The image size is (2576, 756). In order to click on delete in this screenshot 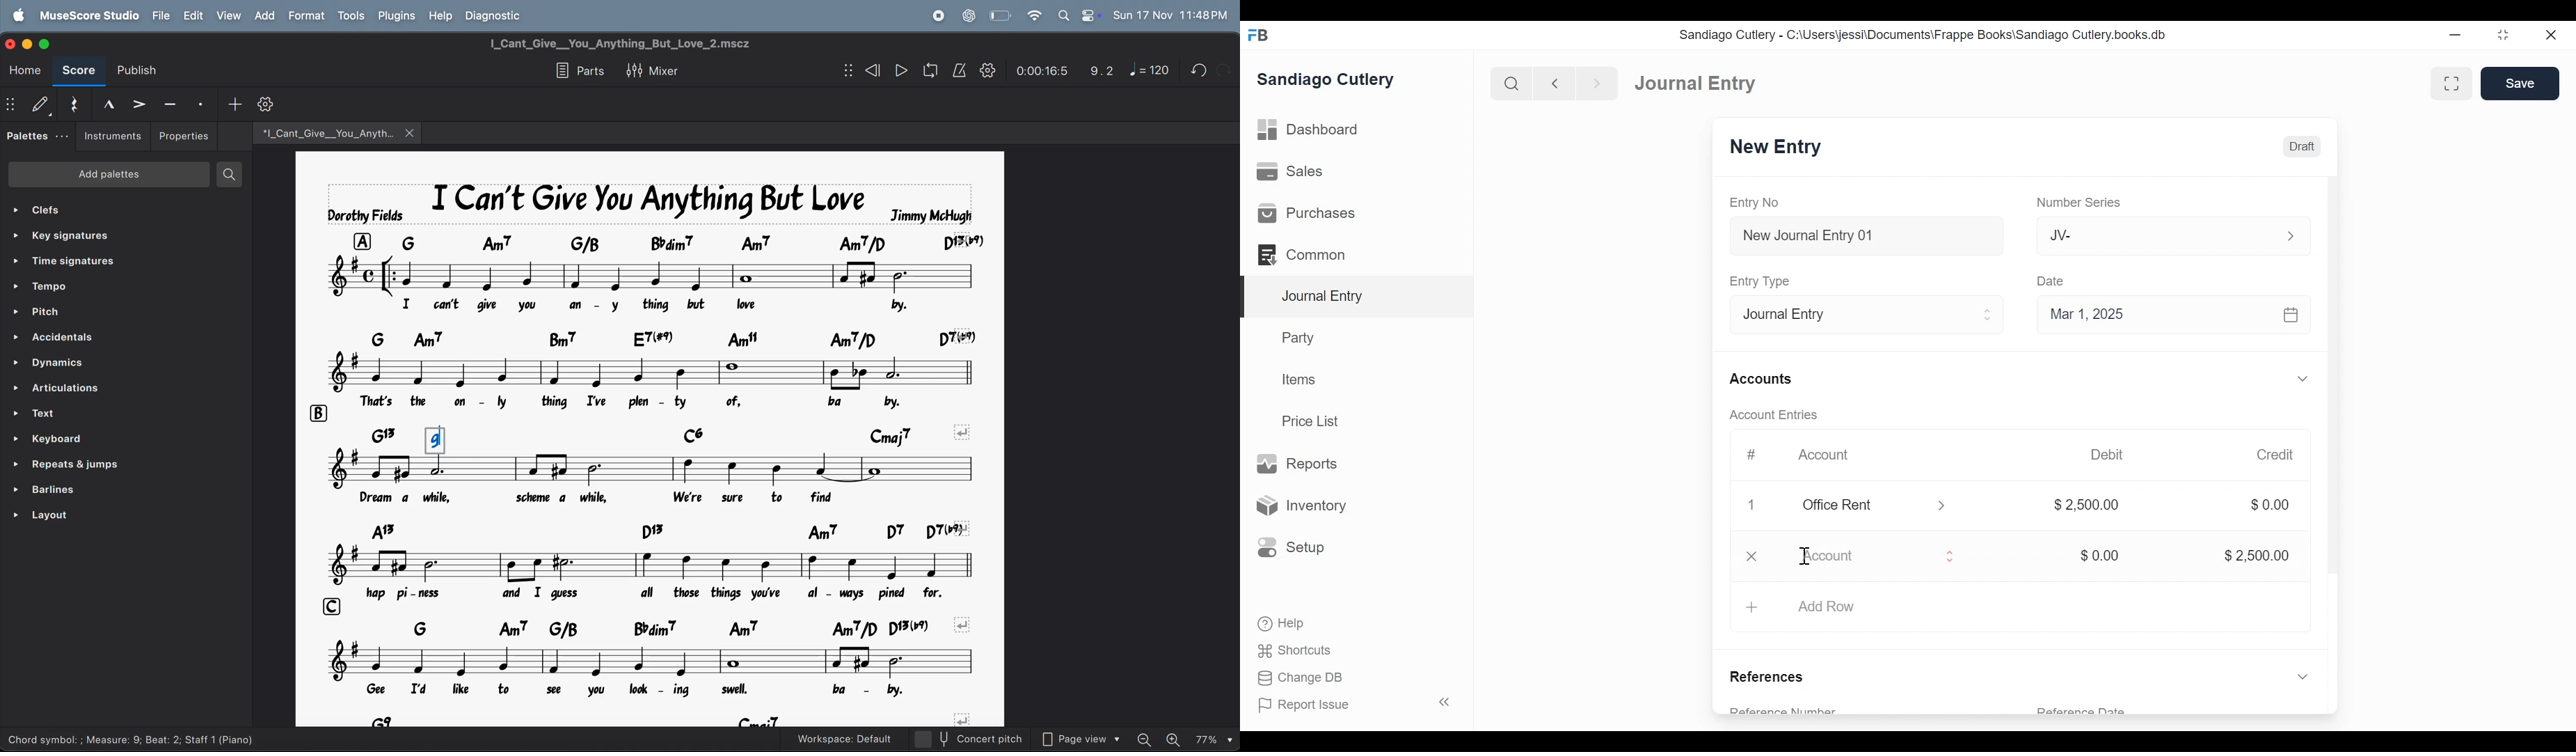, I will do `click(1749, 558)`.